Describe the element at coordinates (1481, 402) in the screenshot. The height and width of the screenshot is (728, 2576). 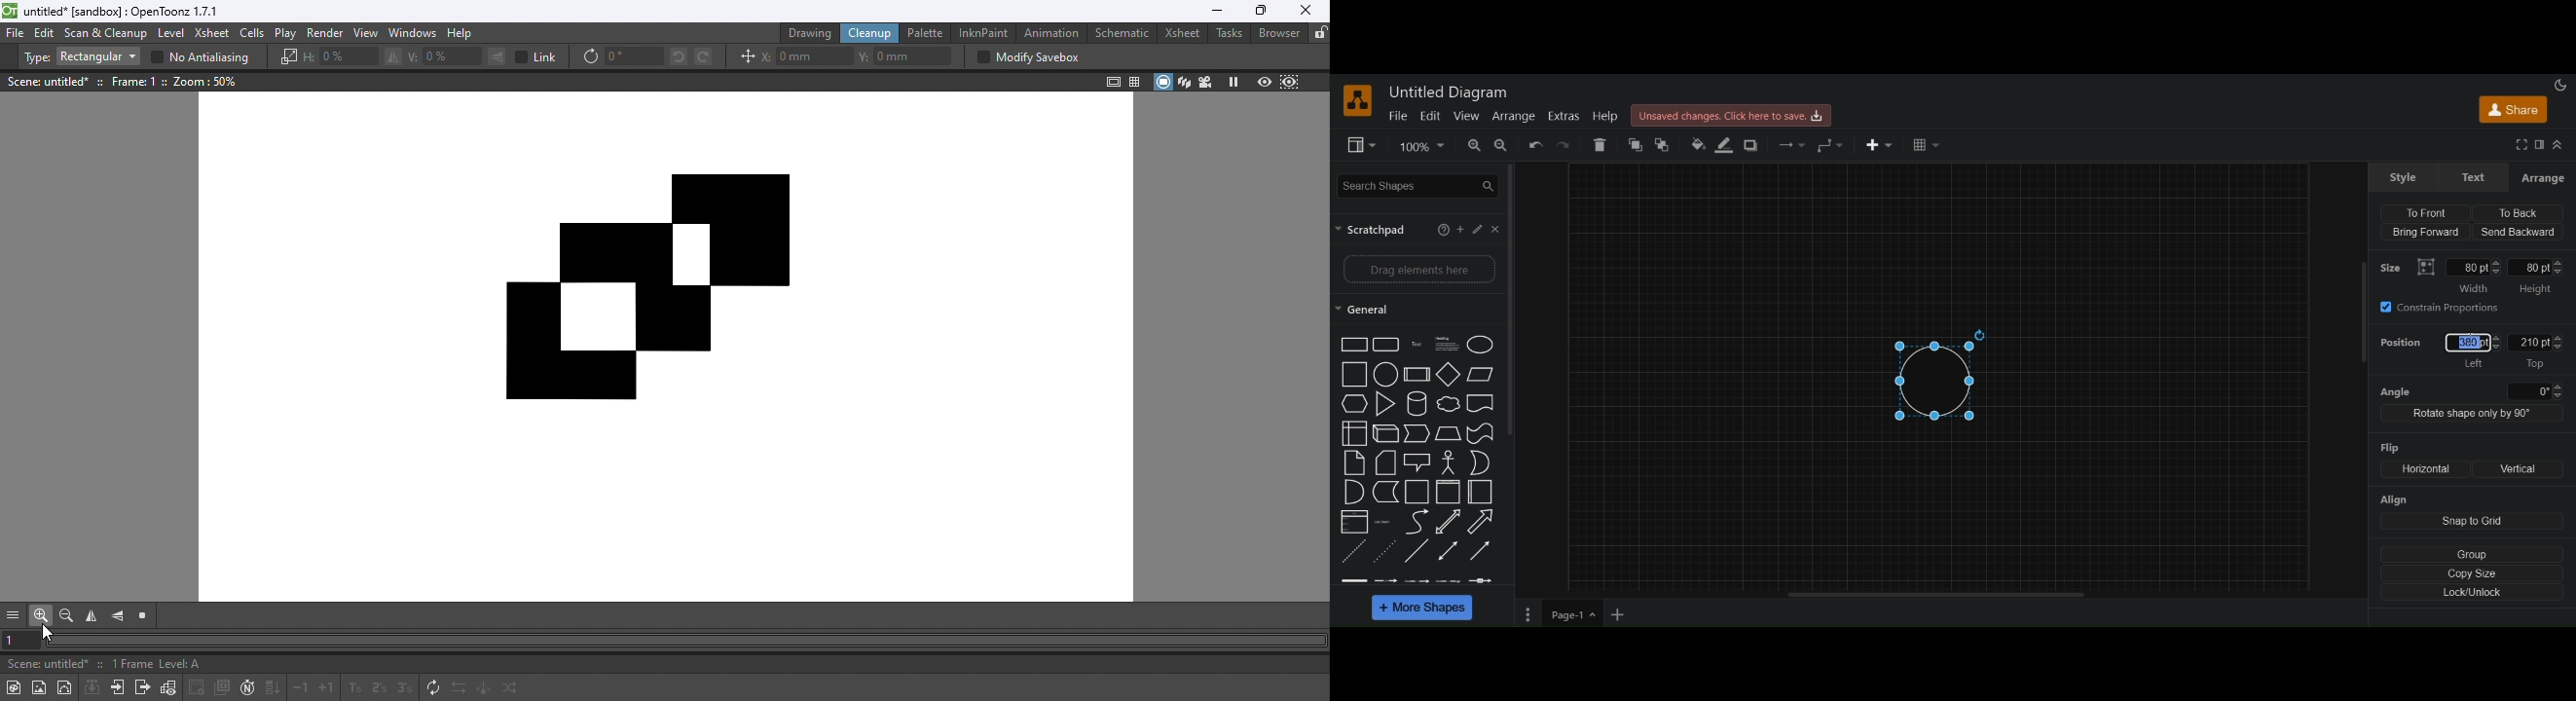
I see `square free shape` at that location.